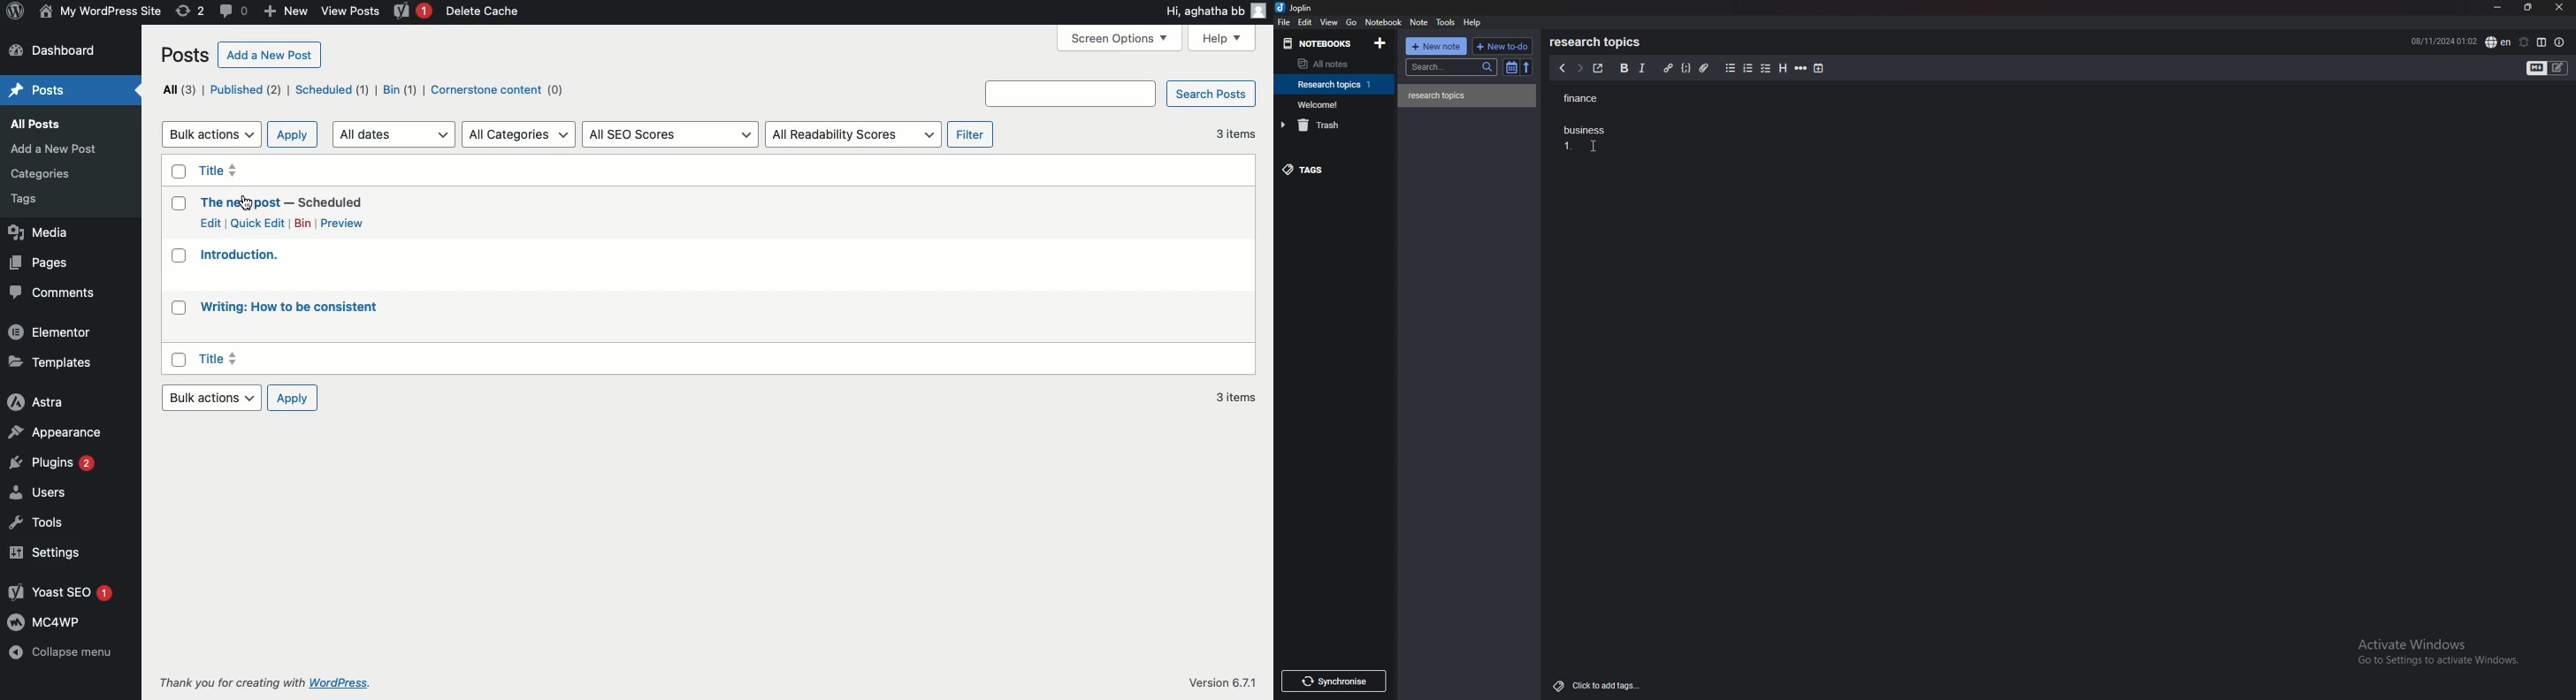  I want to click on new note, so click(1438, 45).